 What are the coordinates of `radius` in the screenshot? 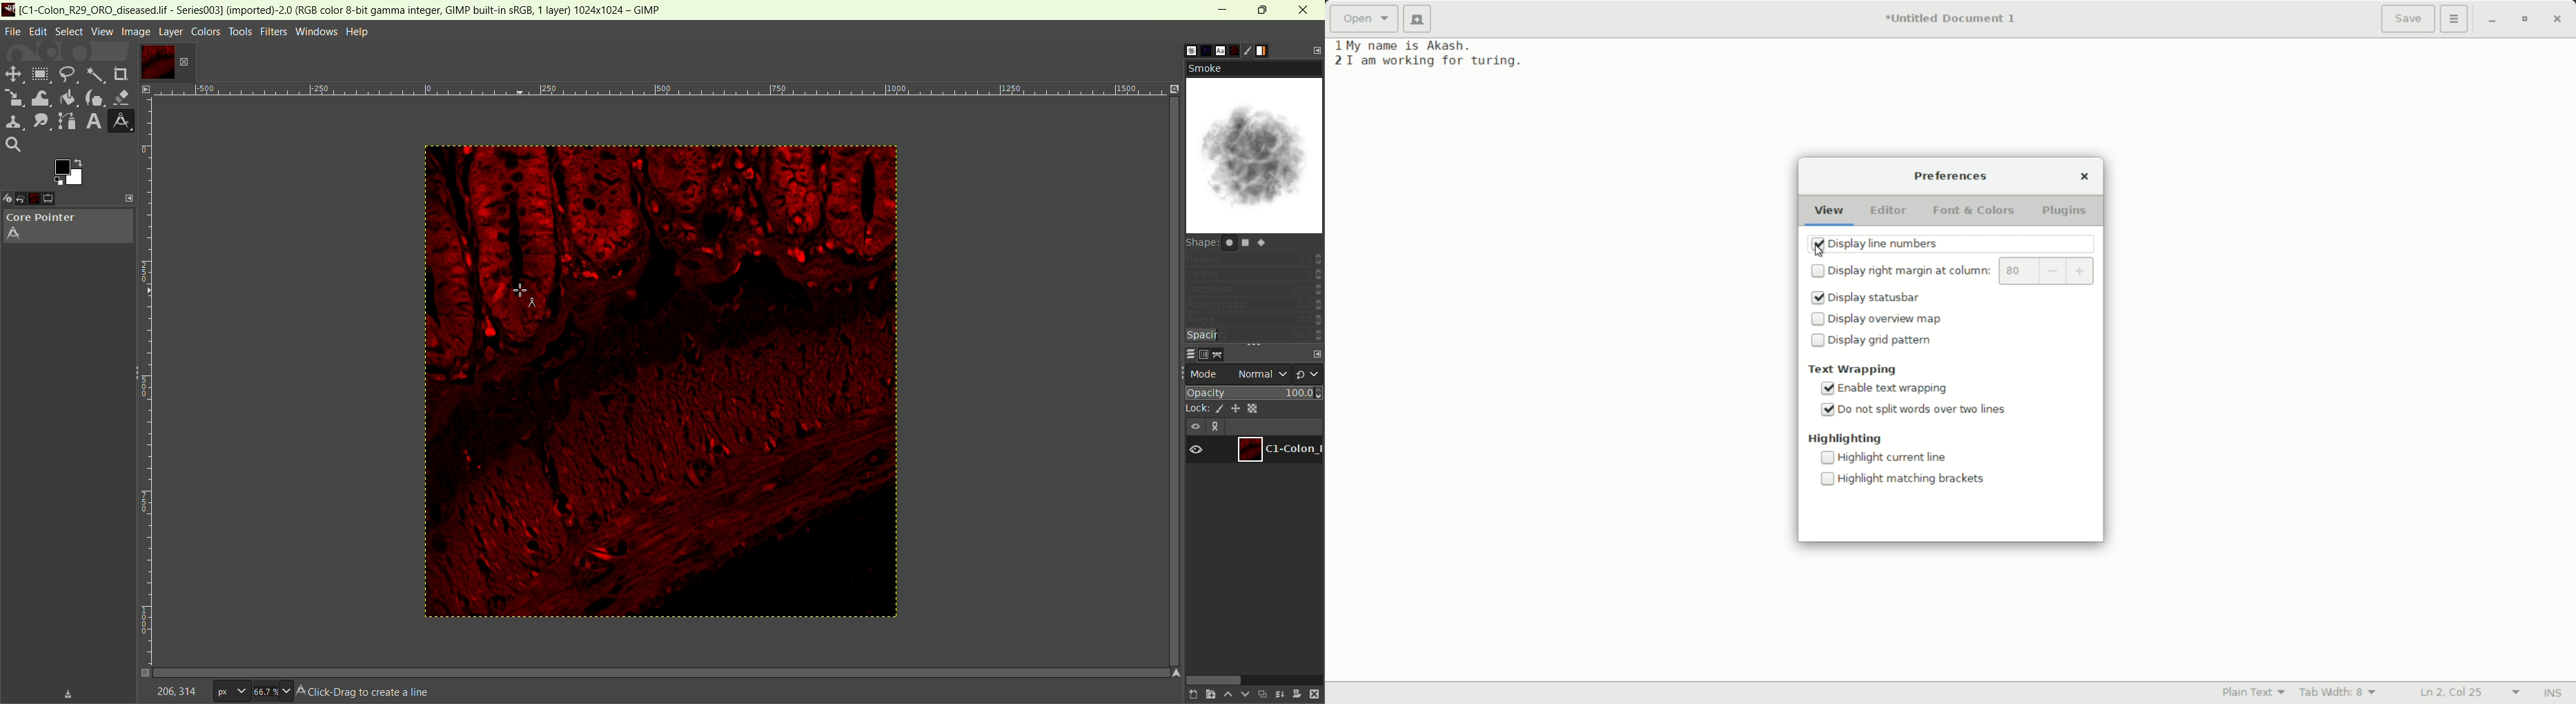 It's located at (1254, 260).